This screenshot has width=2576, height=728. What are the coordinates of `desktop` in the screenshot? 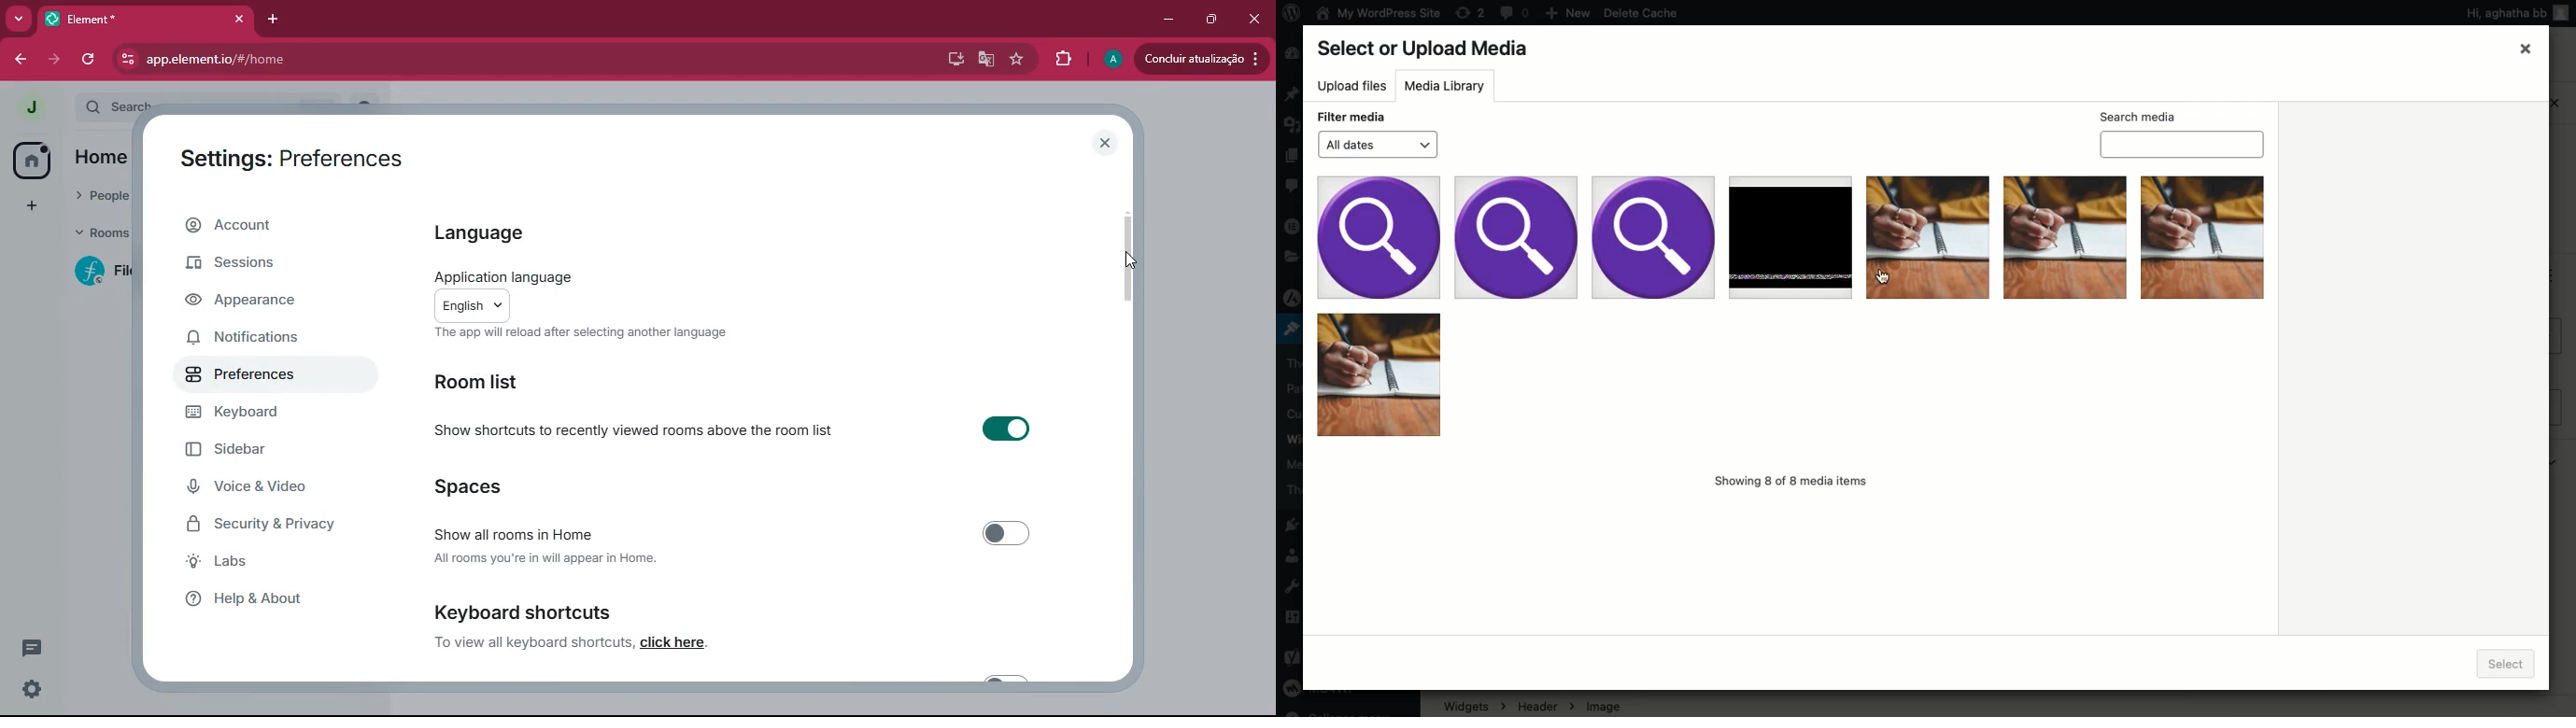 It's located at (949, 60).